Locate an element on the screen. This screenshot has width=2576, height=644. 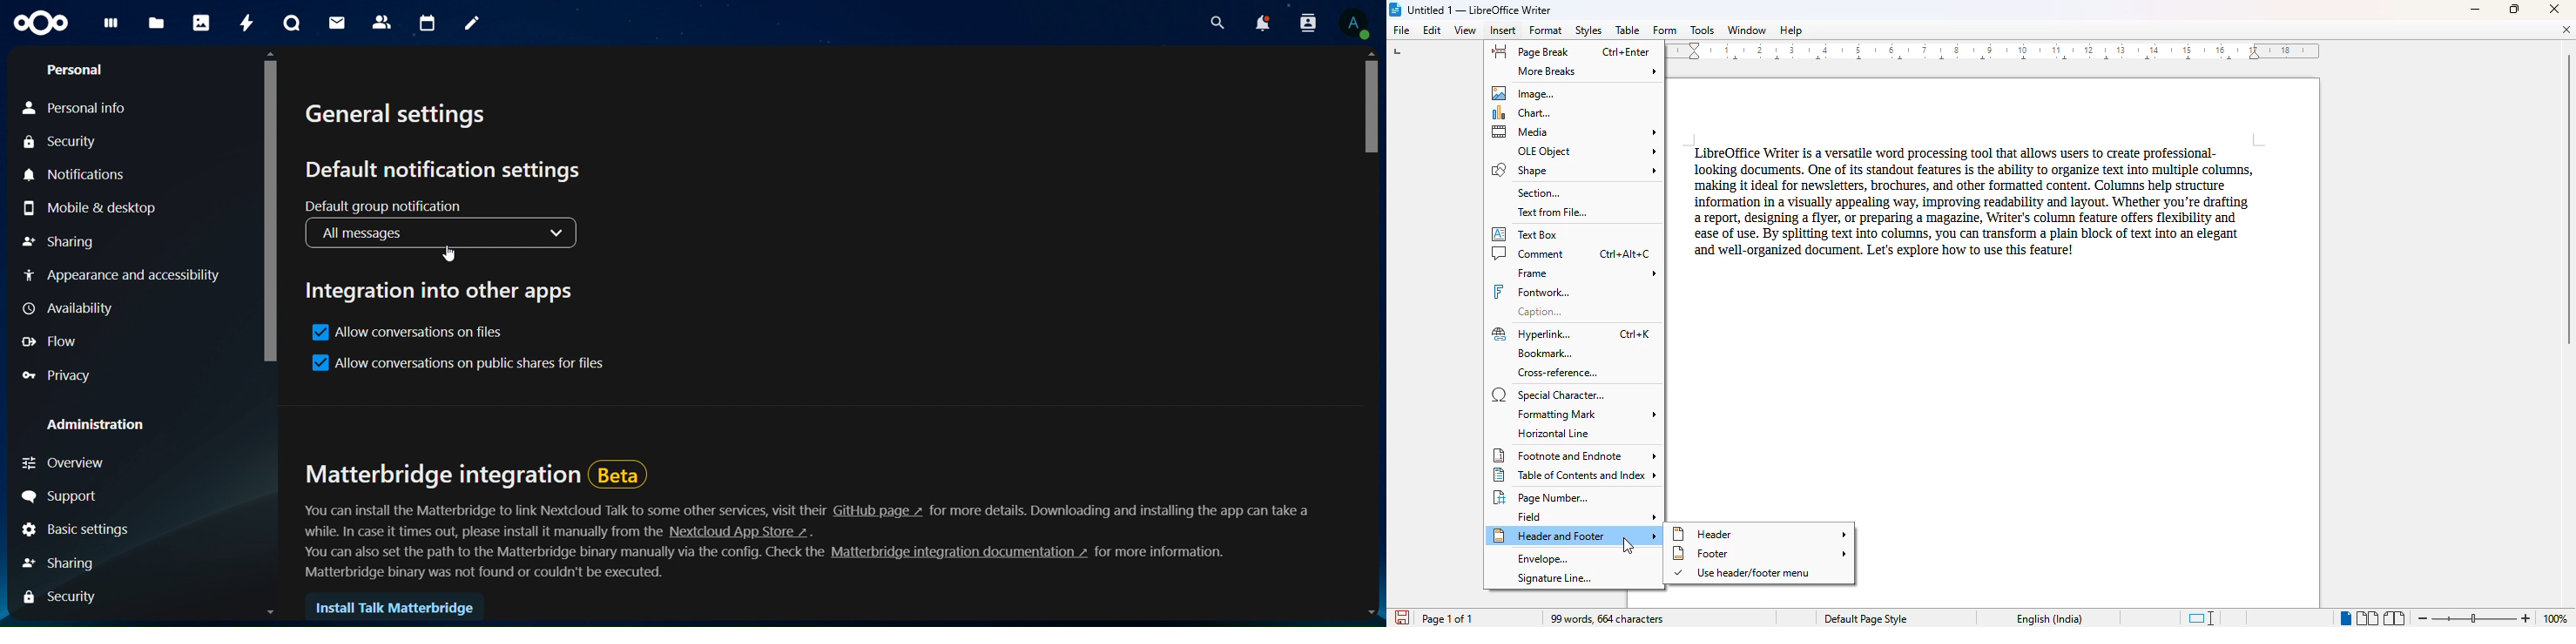
support is located at coordinates (66, 495).